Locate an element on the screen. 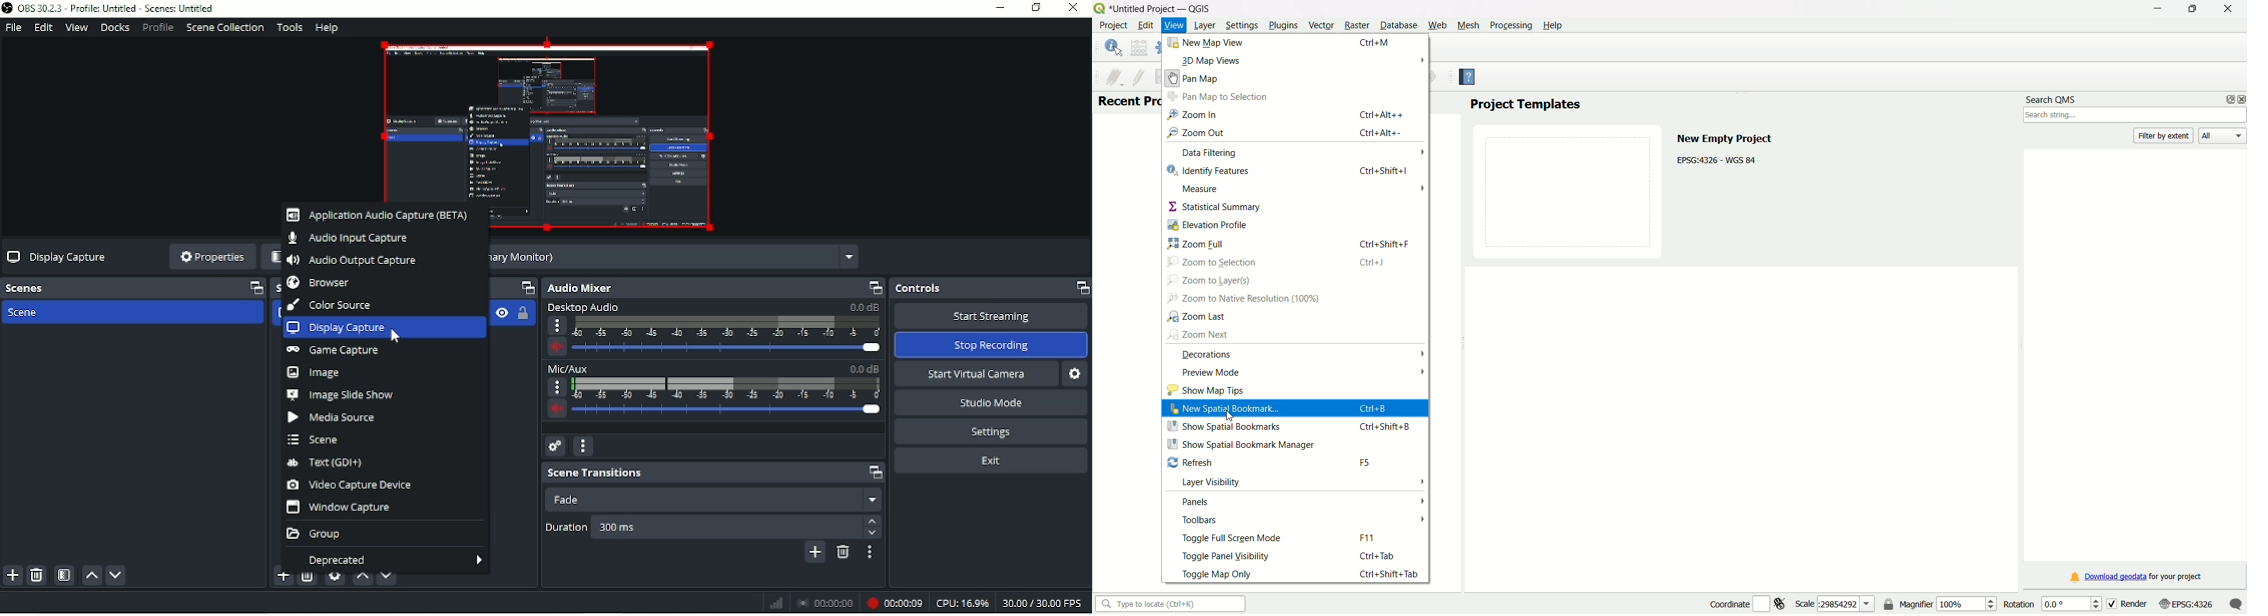  layer visibility is located at coordinates (1214, 482).